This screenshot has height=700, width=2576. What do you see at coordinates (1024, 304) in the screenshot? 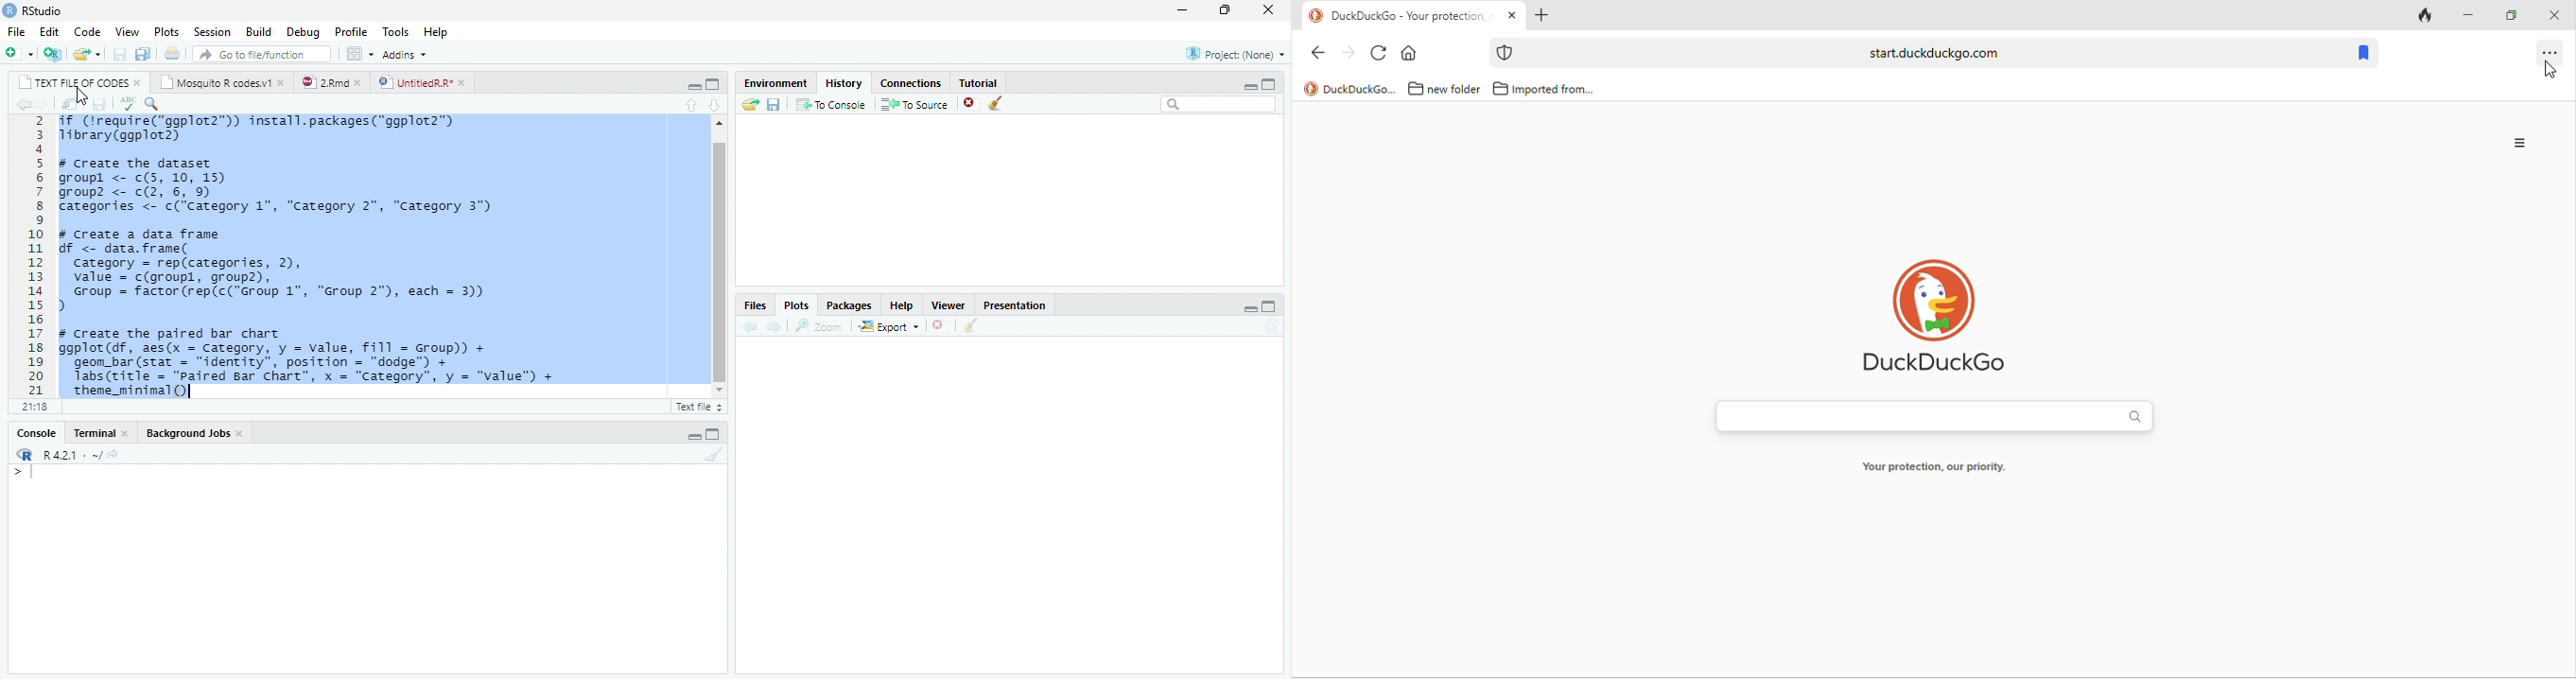
I see `presentation` at bounding box center [1024, 304].